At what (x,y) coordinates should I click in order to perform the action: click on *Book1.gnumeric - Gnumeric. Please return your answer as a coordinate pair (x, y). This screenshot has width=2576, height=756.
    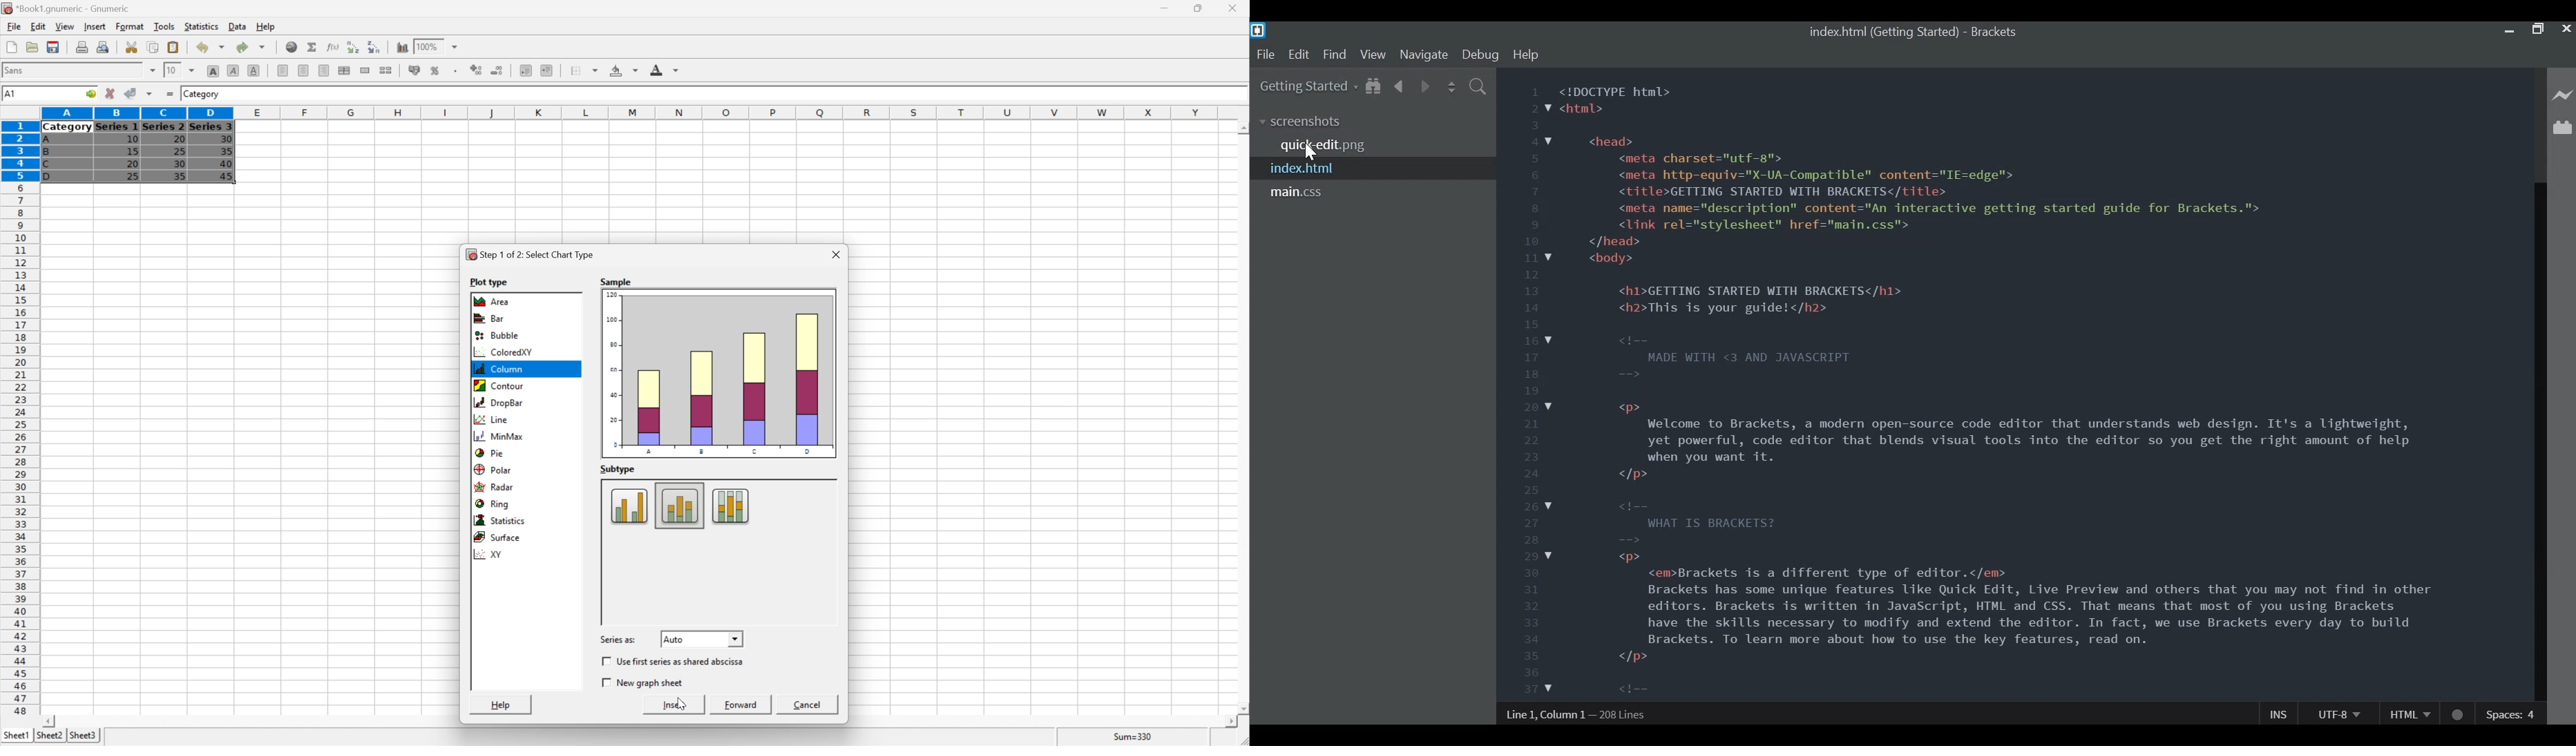
    Looking at the image, I should click on (66, 7).